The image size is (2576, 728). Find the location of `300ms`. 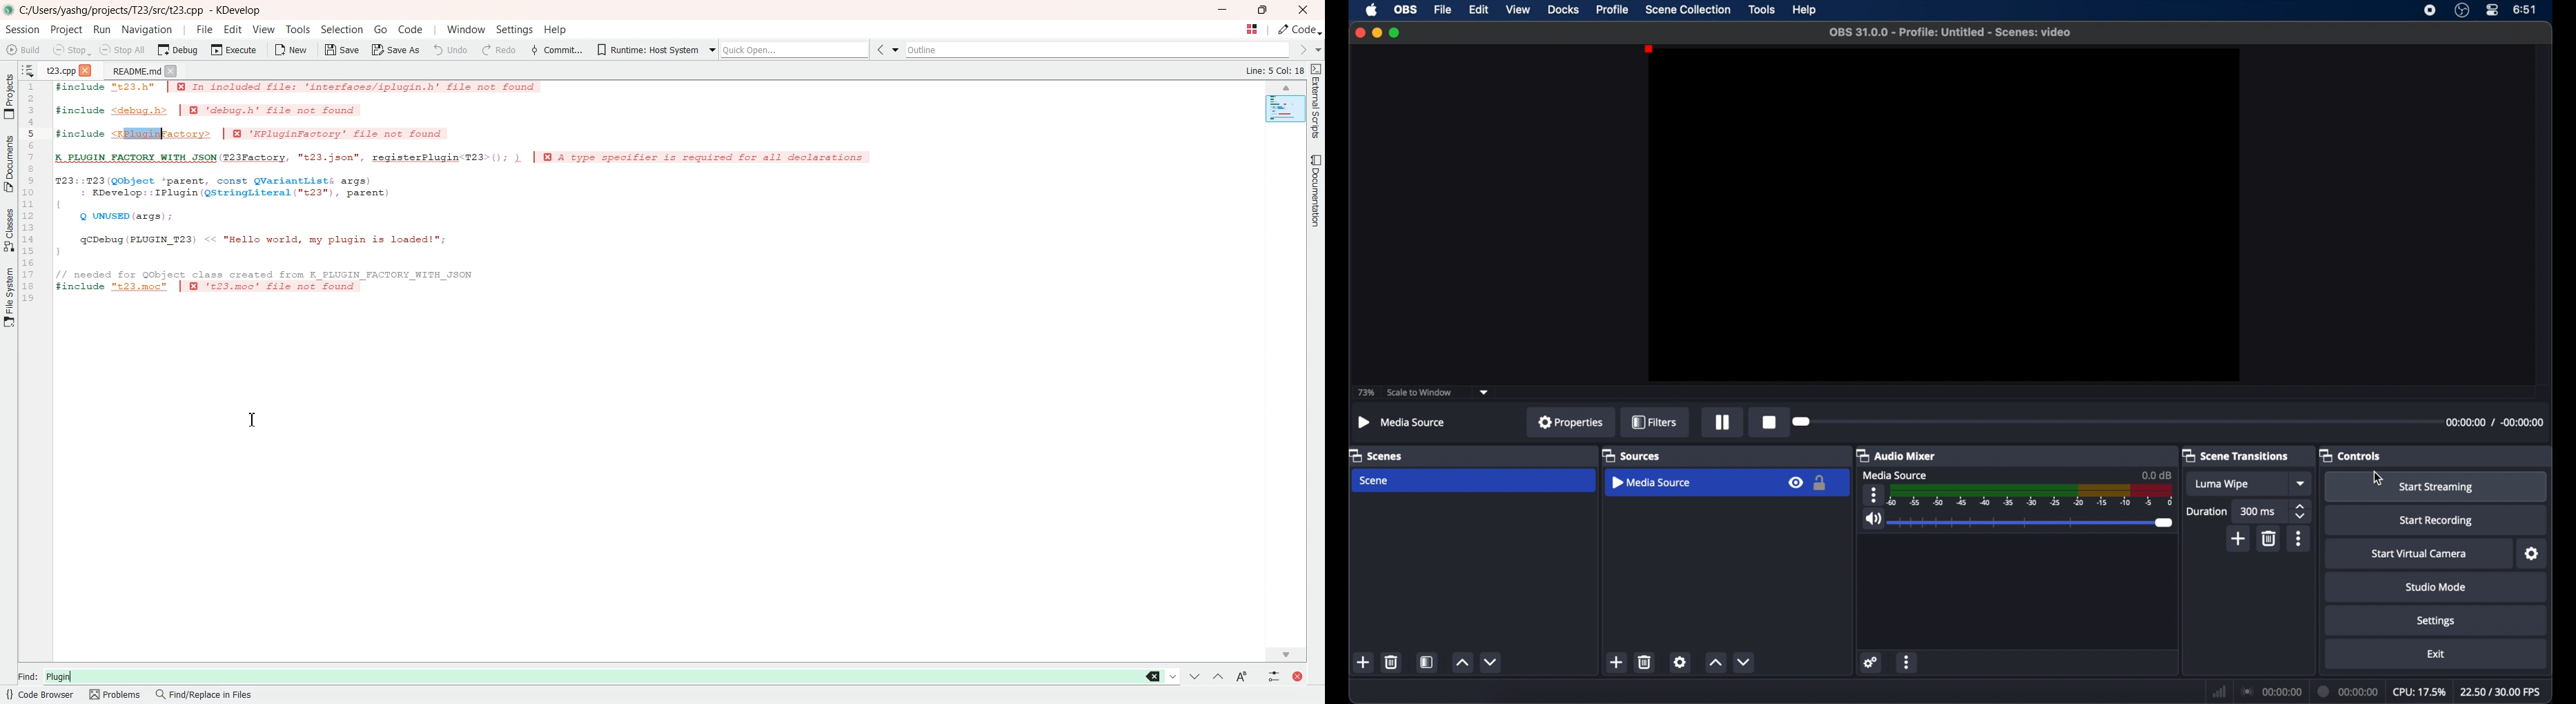

300ms is located at coordinates (2258, 511).